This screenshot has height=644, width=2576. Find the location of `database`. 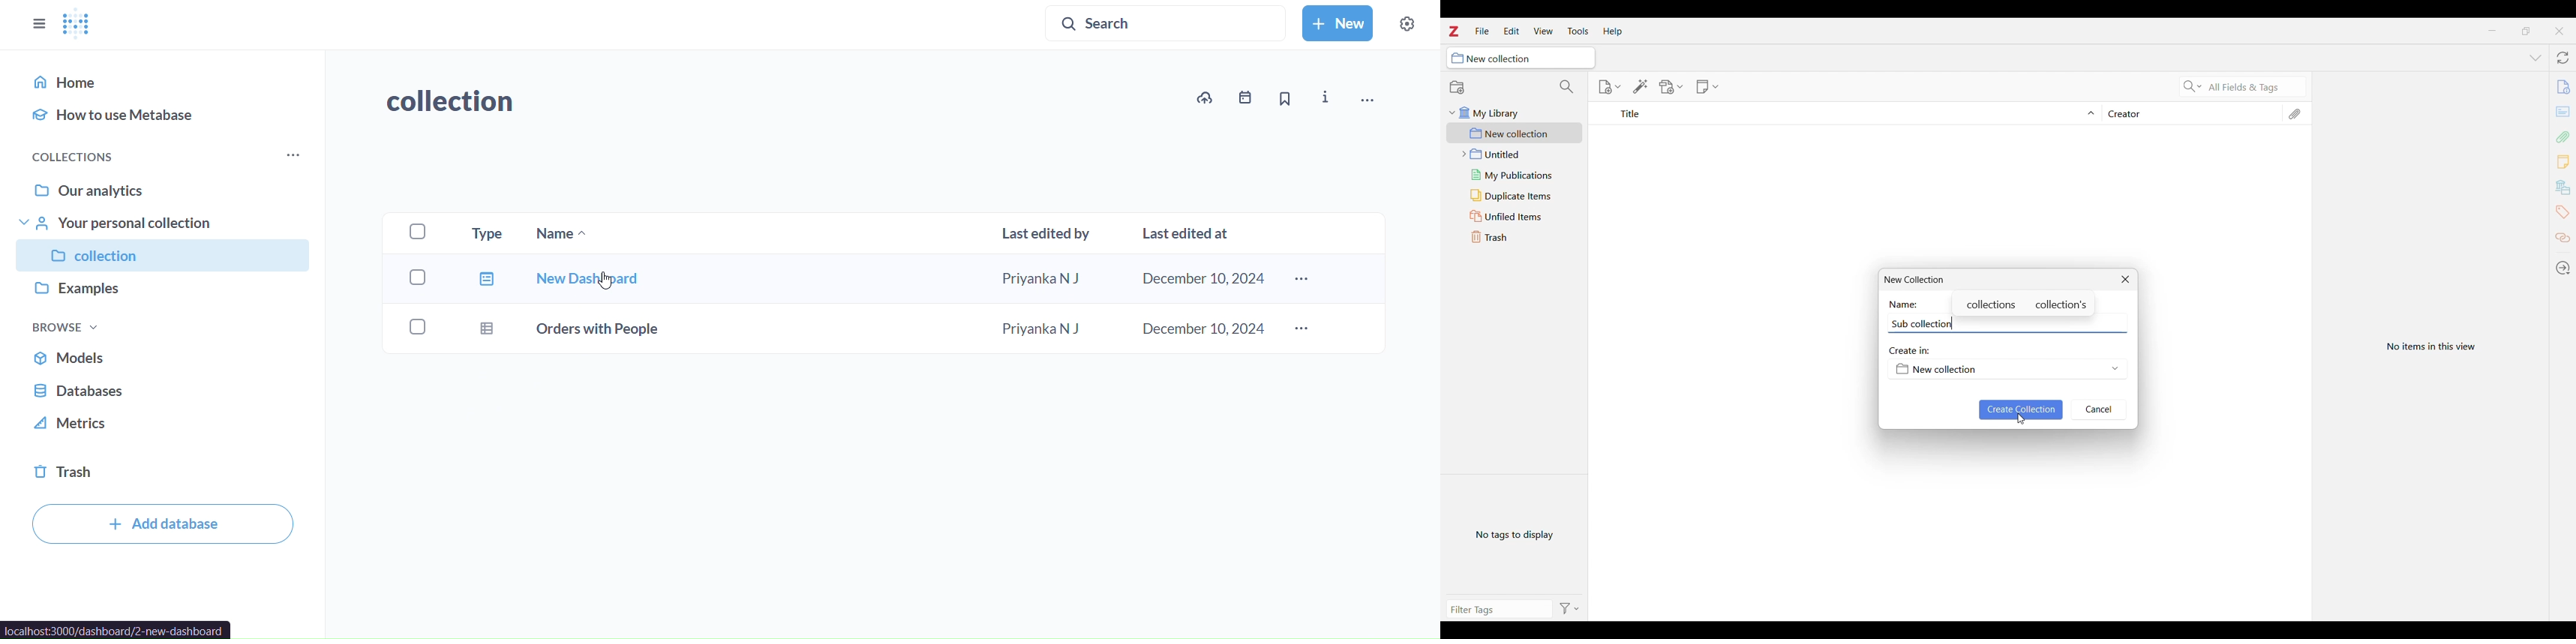

database is located at coordinates (167, 390).